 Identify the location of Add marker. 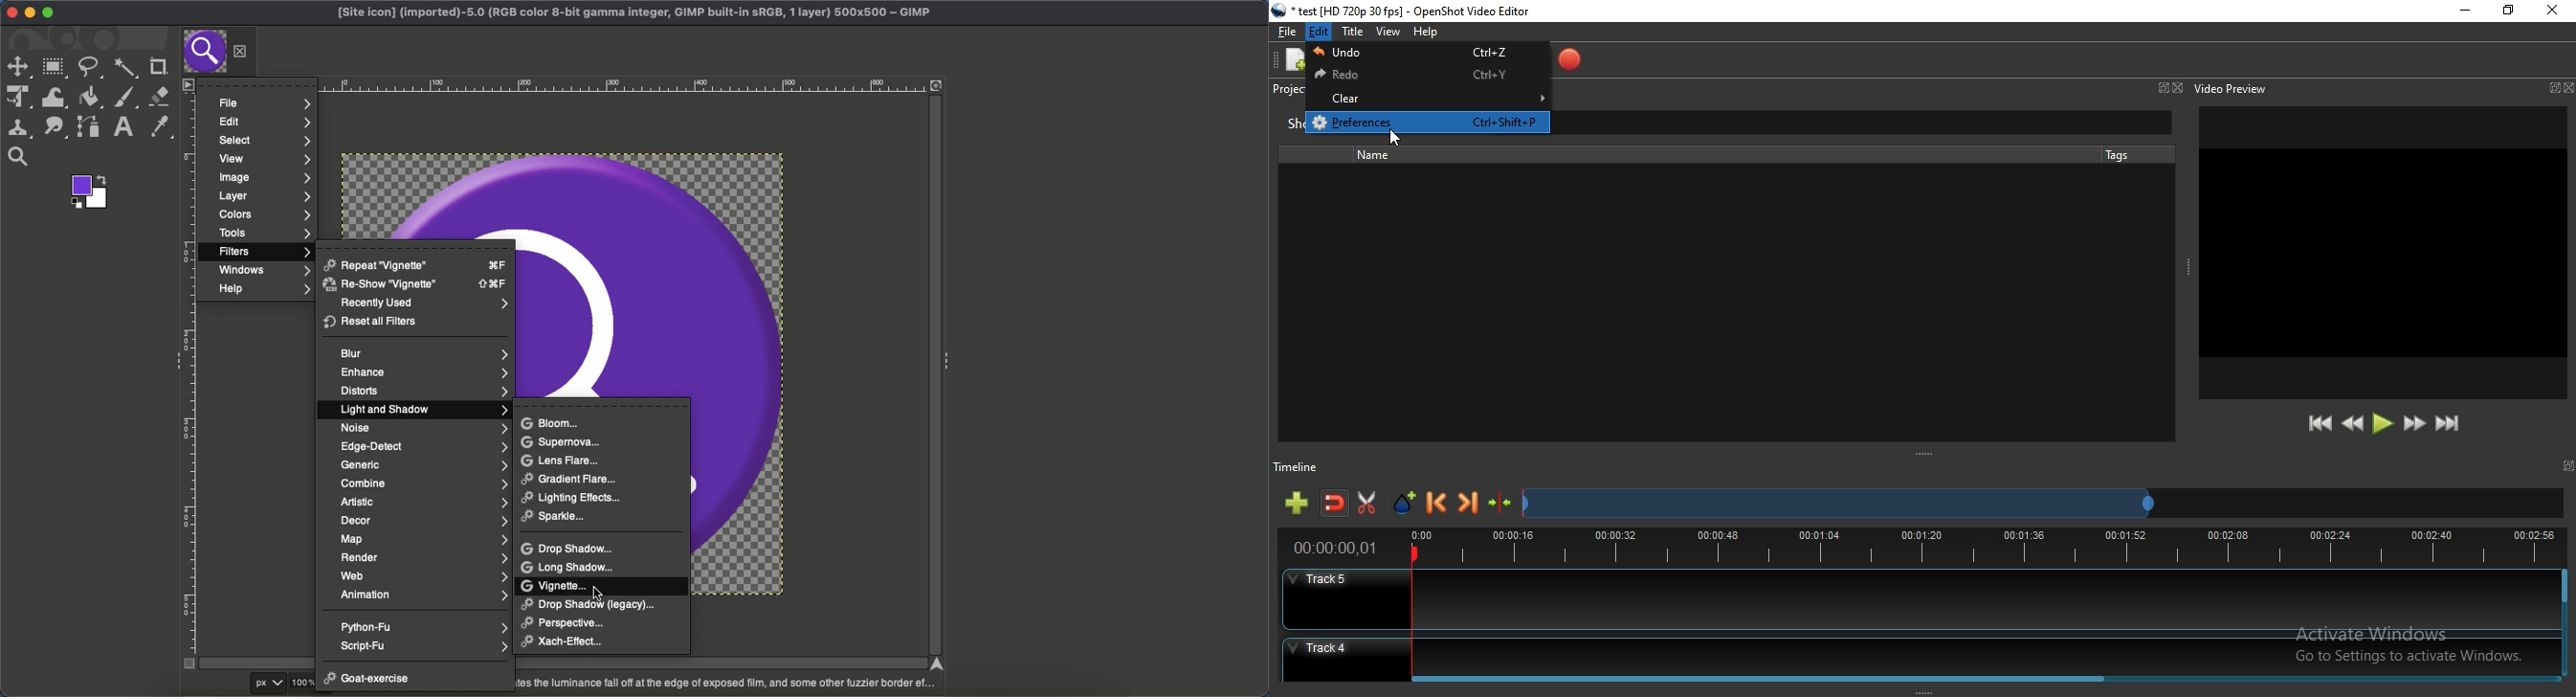
(1406, 504).